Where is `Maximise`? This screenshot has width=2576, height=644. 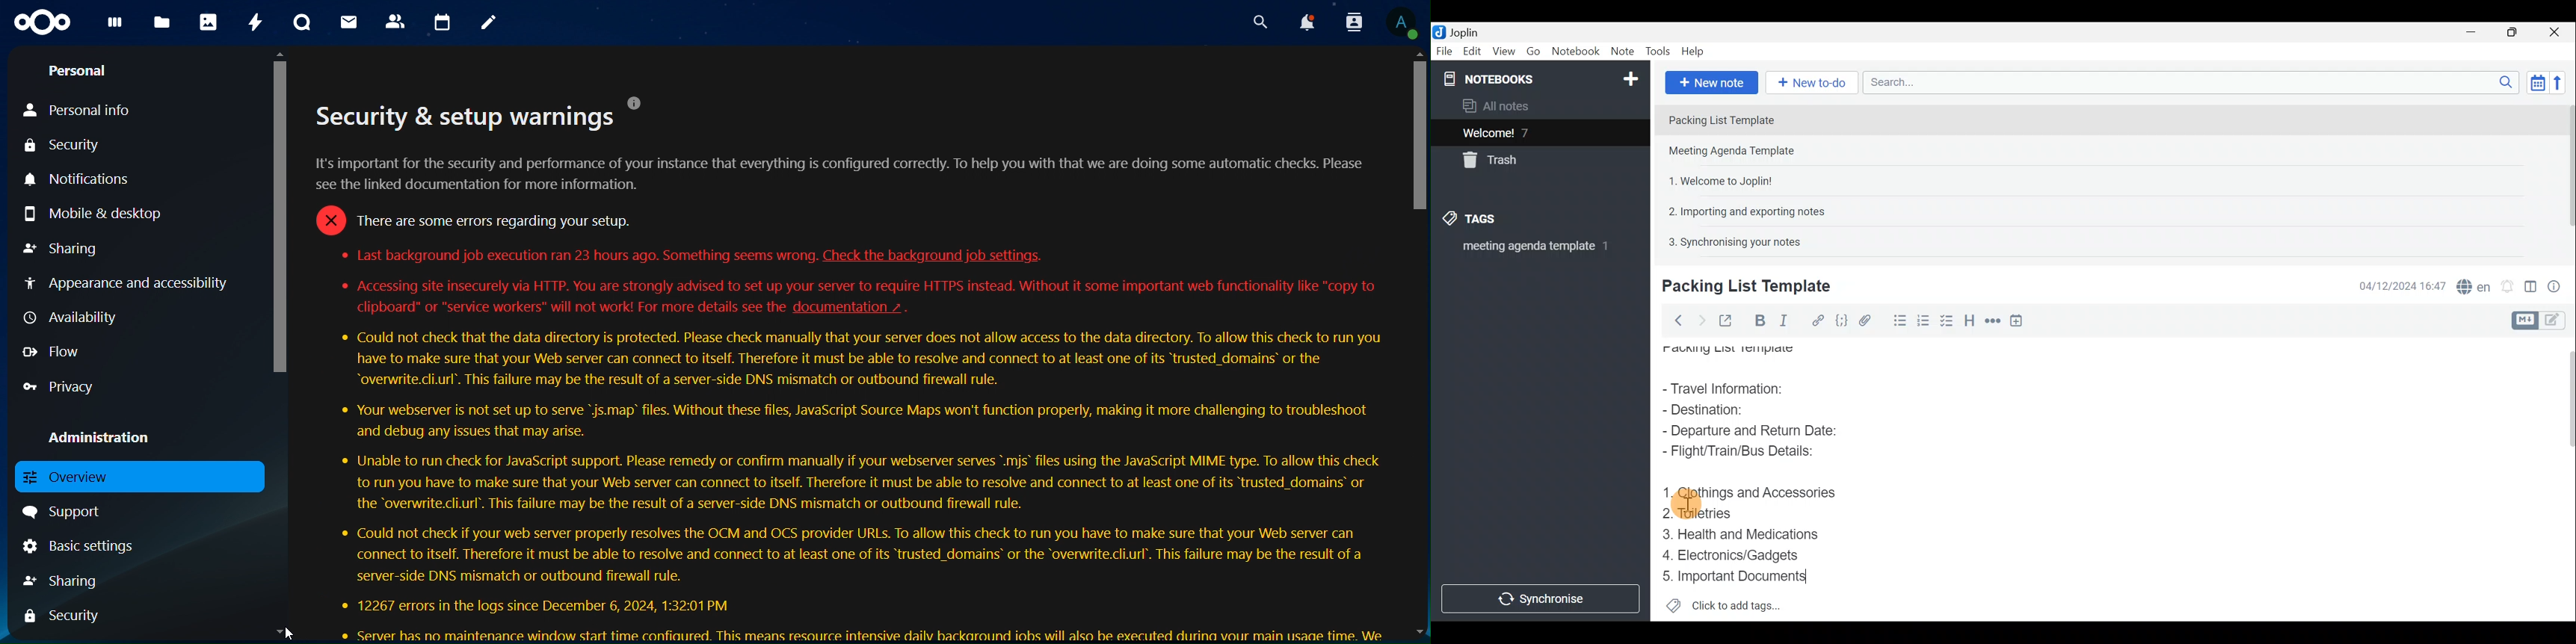 Maximise is located at coordinates (2517, 32).